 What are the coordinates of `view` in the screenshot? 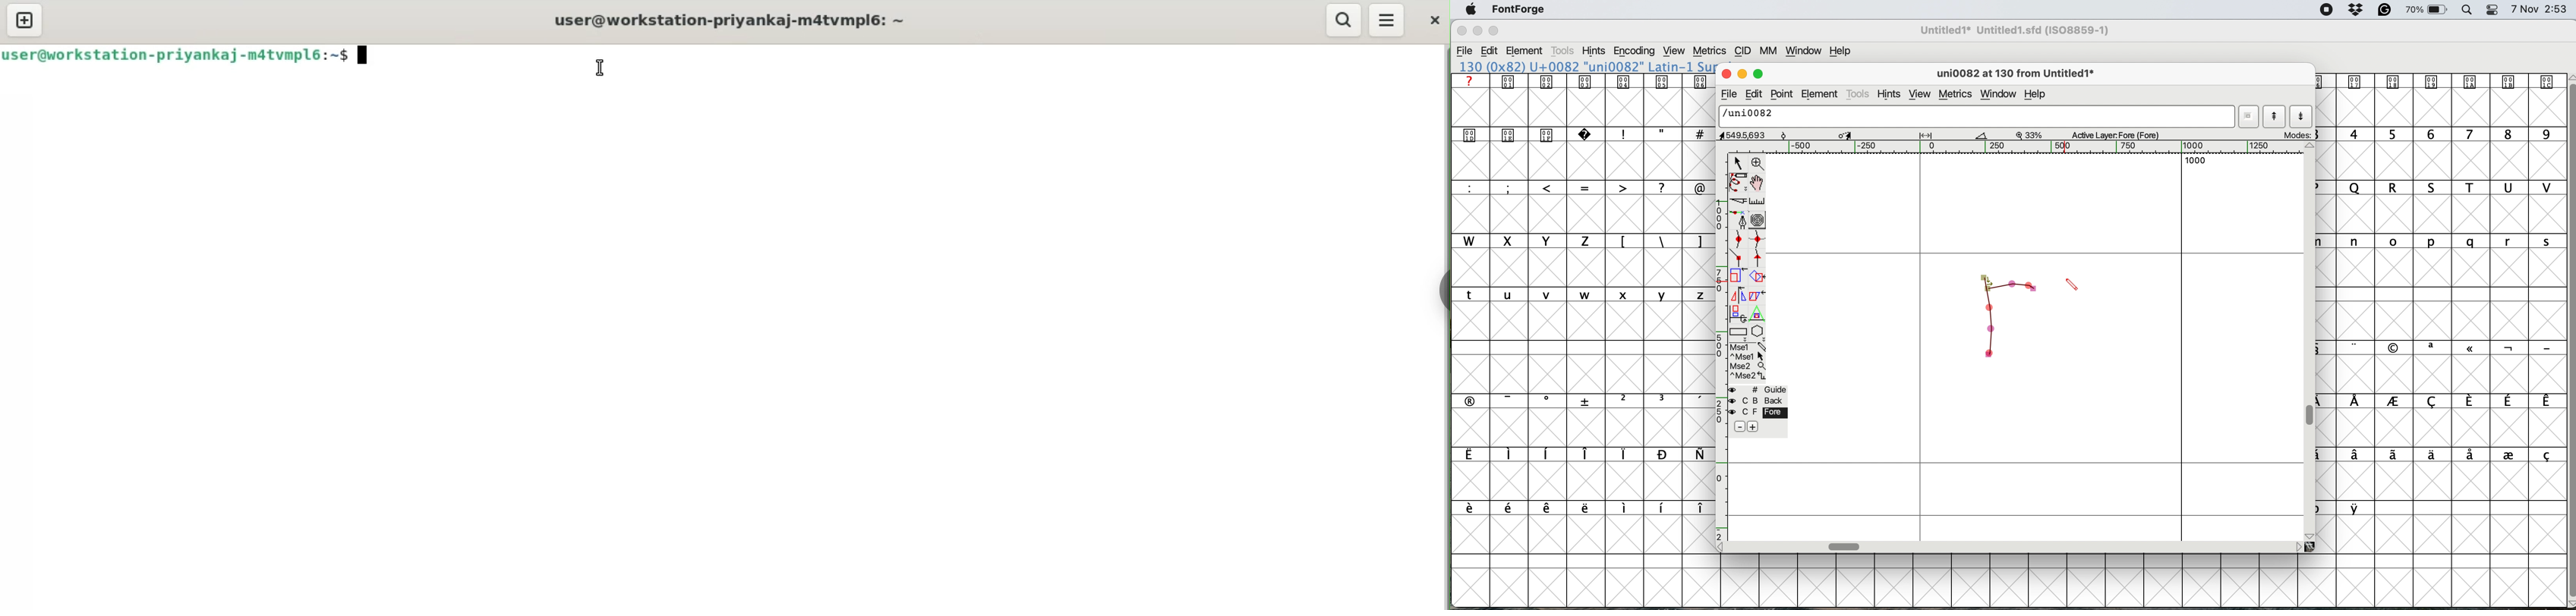 It's located at (1920, 95).